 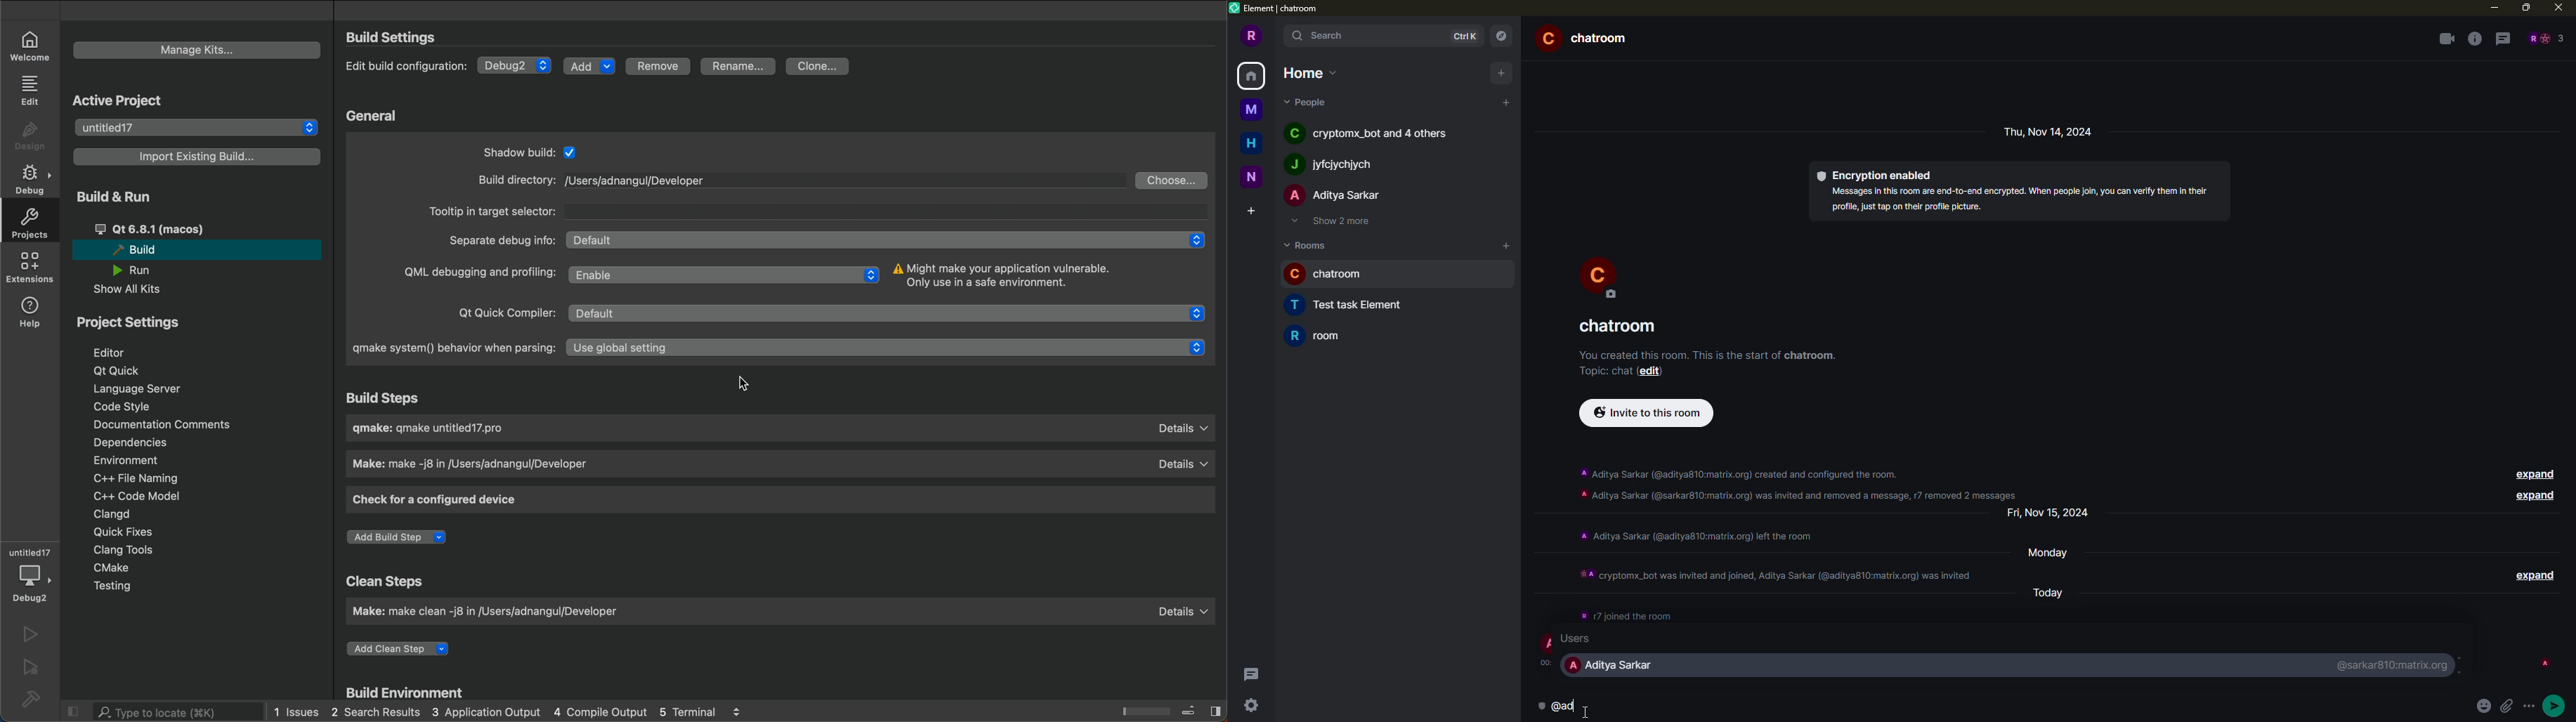 What do you see at coordinates (1309, 102) in the screenshot?
I see `people` at bounding box center [1309, 102].